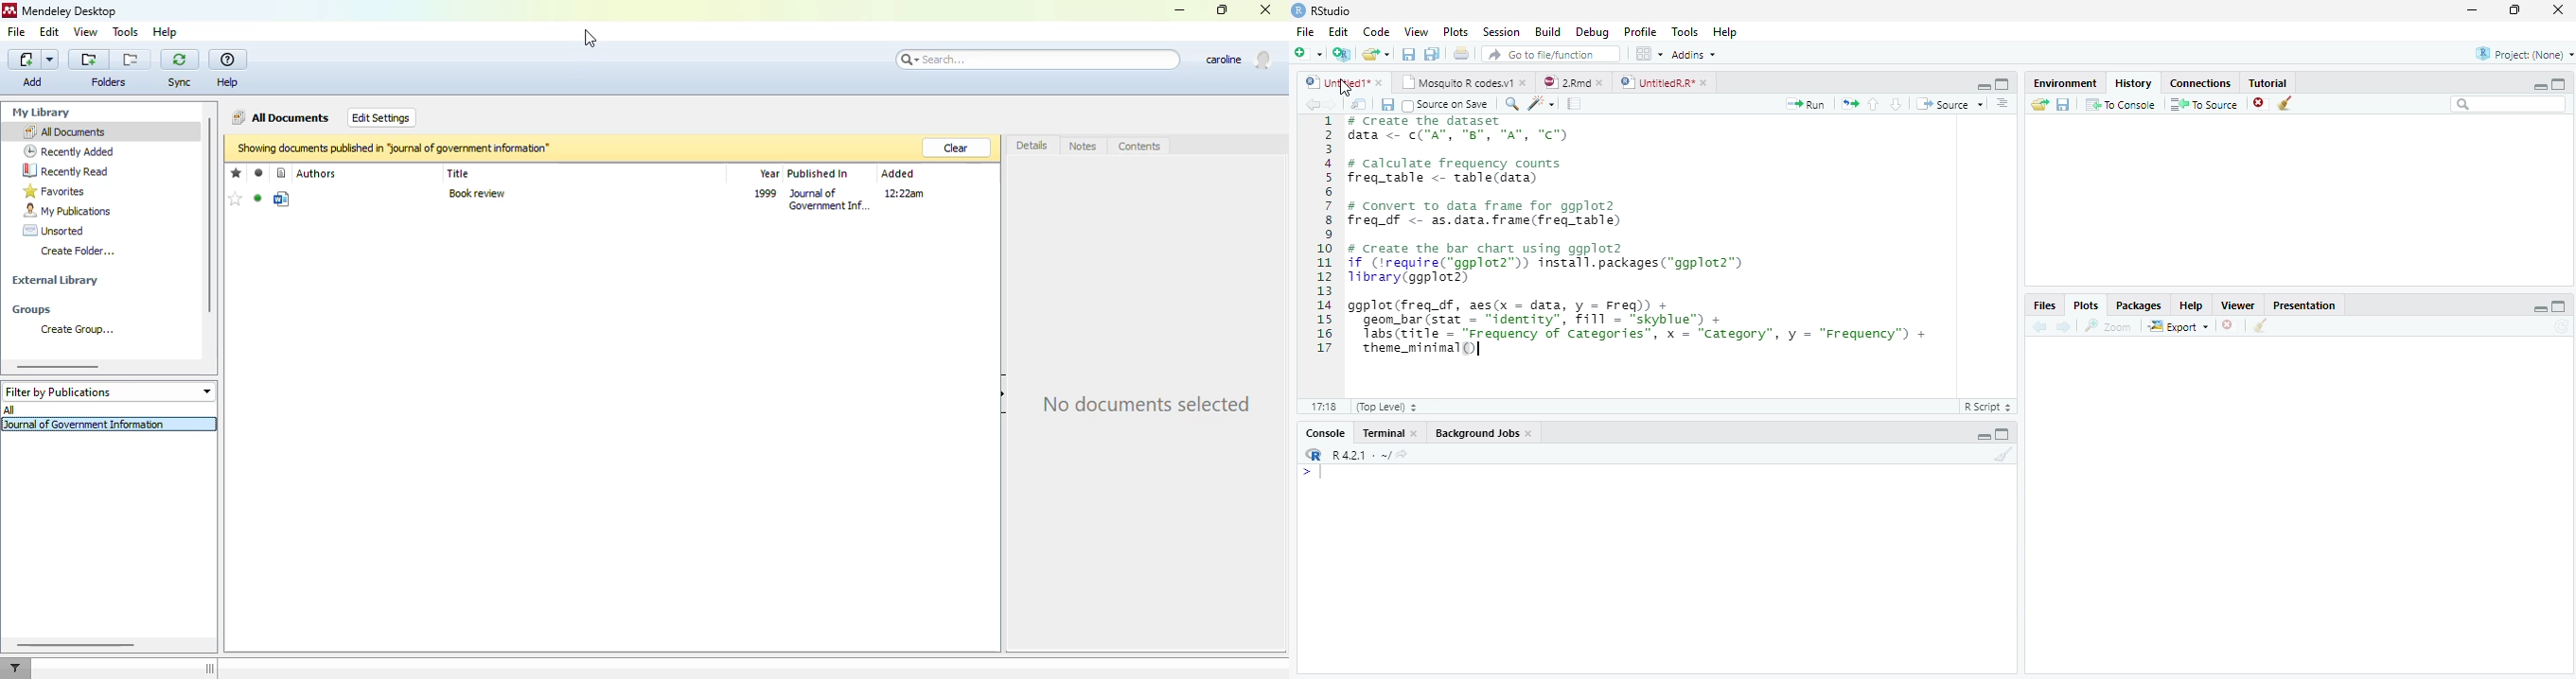  What do you see at coordinates (1485, 432) in the screenshot?
I see `Background Jobs` at bounding box center [1485, 432].